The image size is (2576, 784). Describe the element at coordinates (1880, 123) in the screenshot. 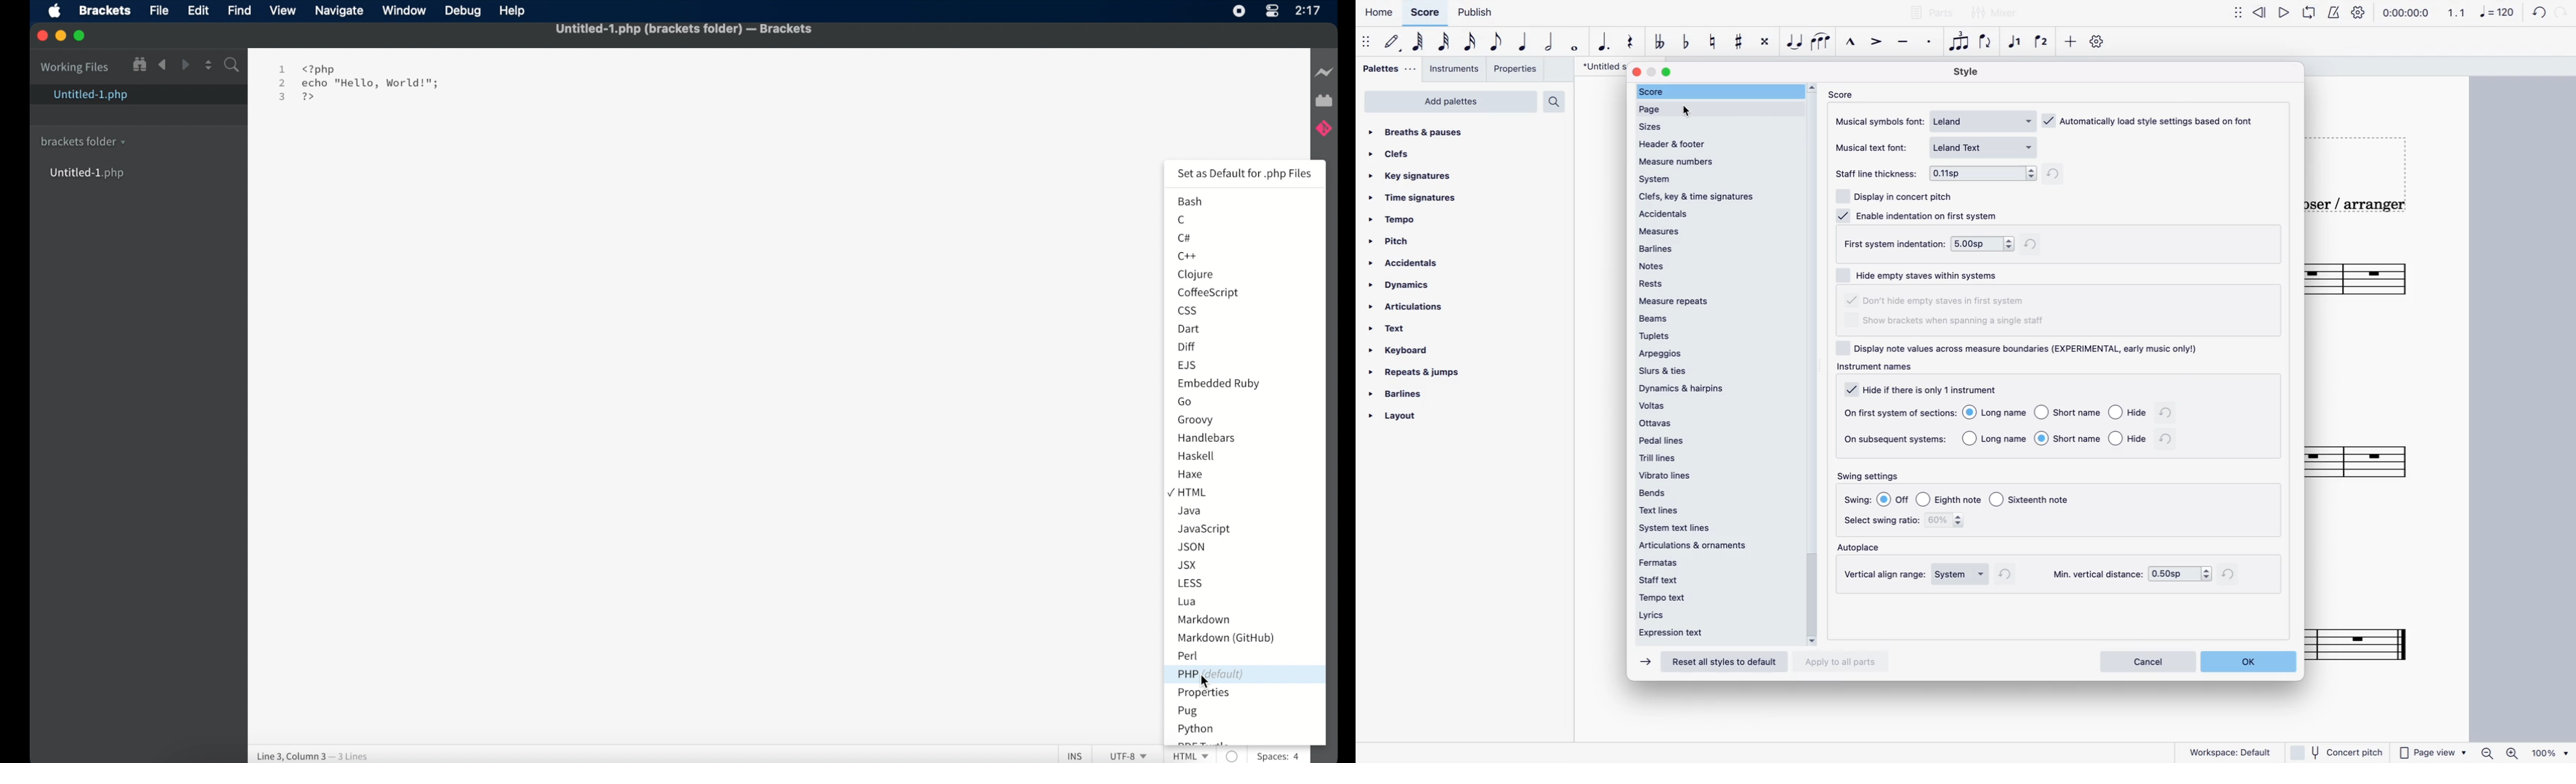

I see `musical symbols font` at that location.